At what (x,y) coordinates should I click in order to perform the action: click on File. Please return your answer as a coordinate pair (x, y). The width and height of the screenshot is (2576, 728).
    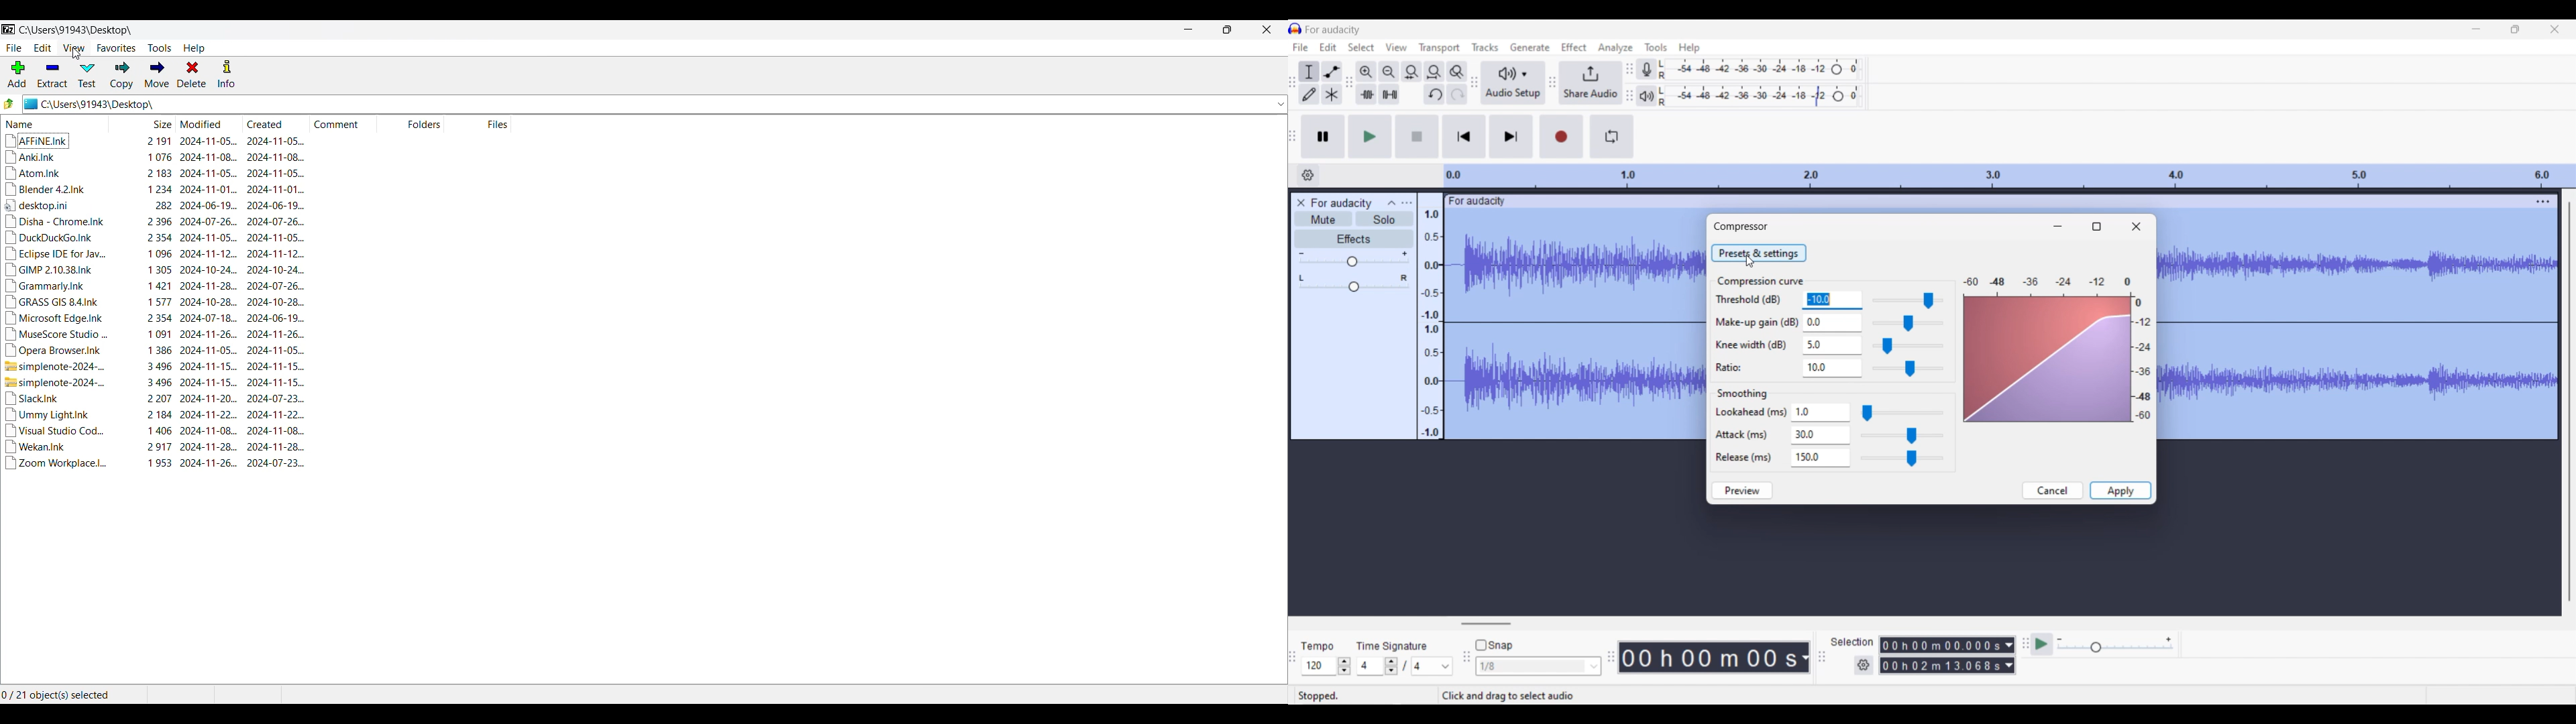
    Looking at the image, I should click on (1301, 47).